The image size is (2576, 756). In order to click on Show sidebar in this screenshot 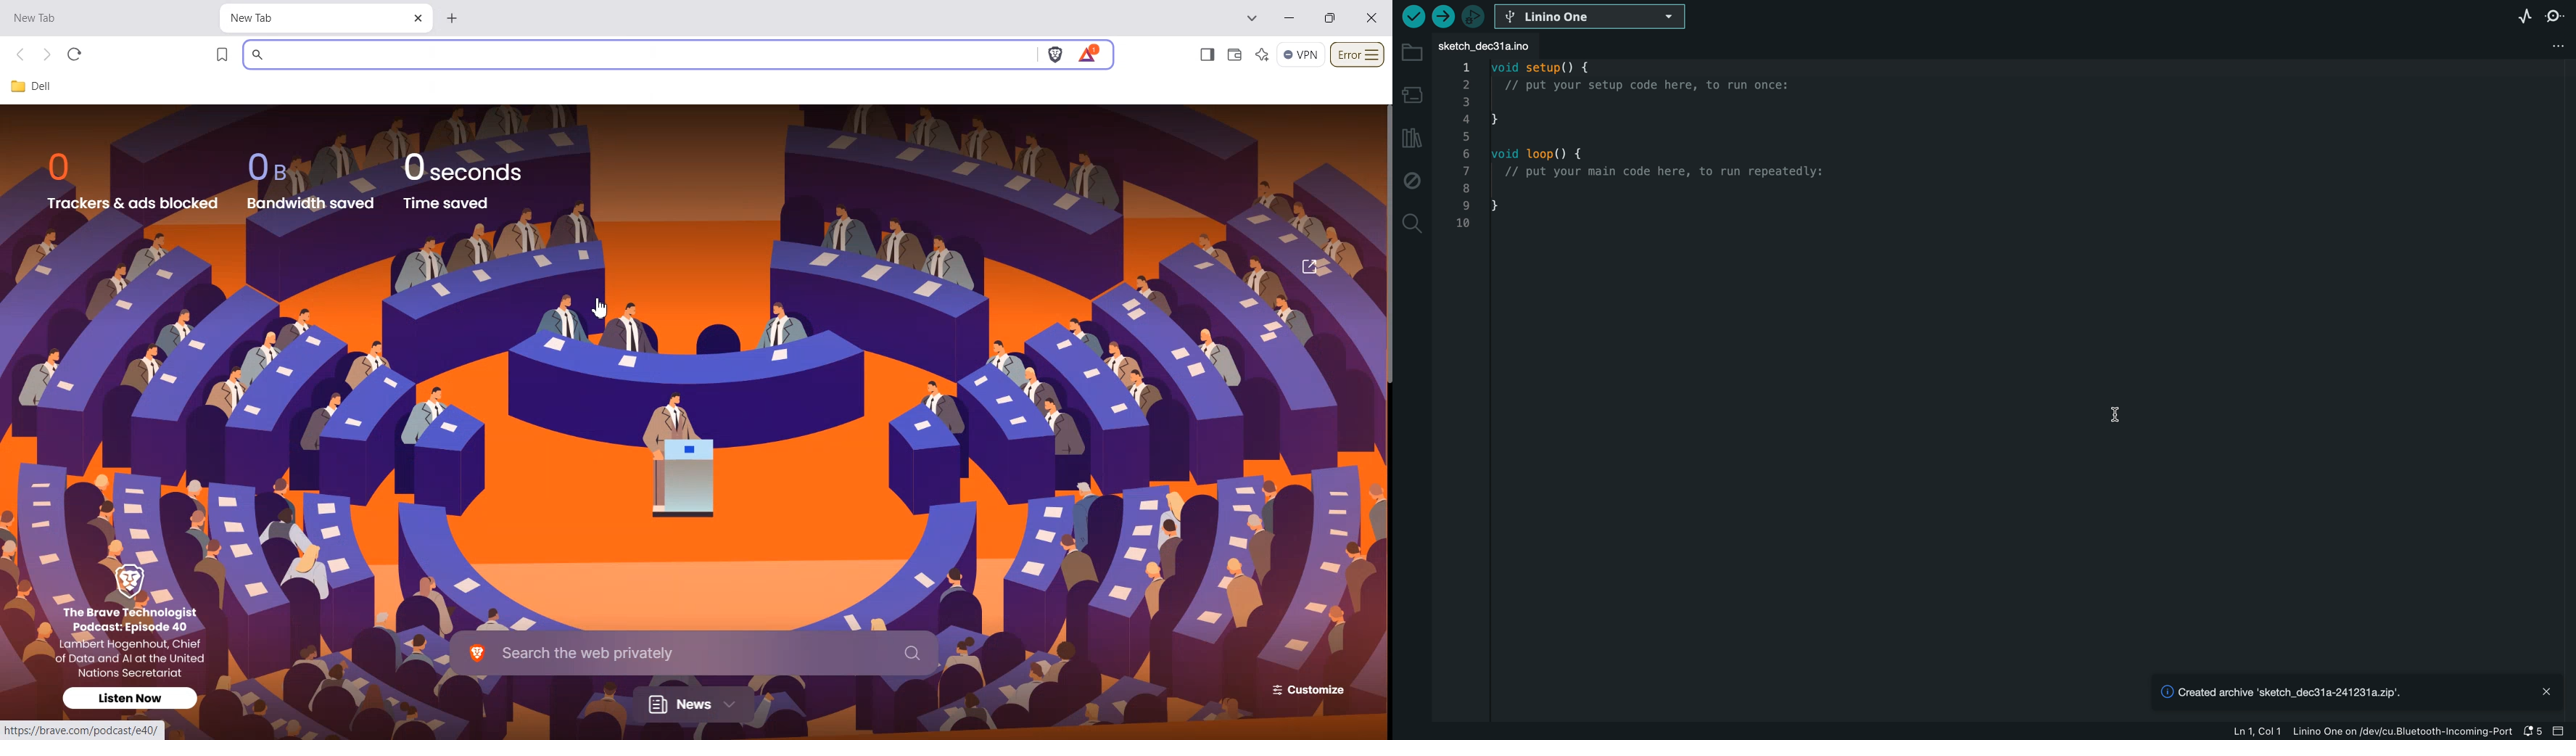, I will do `click(1206, 54)`.